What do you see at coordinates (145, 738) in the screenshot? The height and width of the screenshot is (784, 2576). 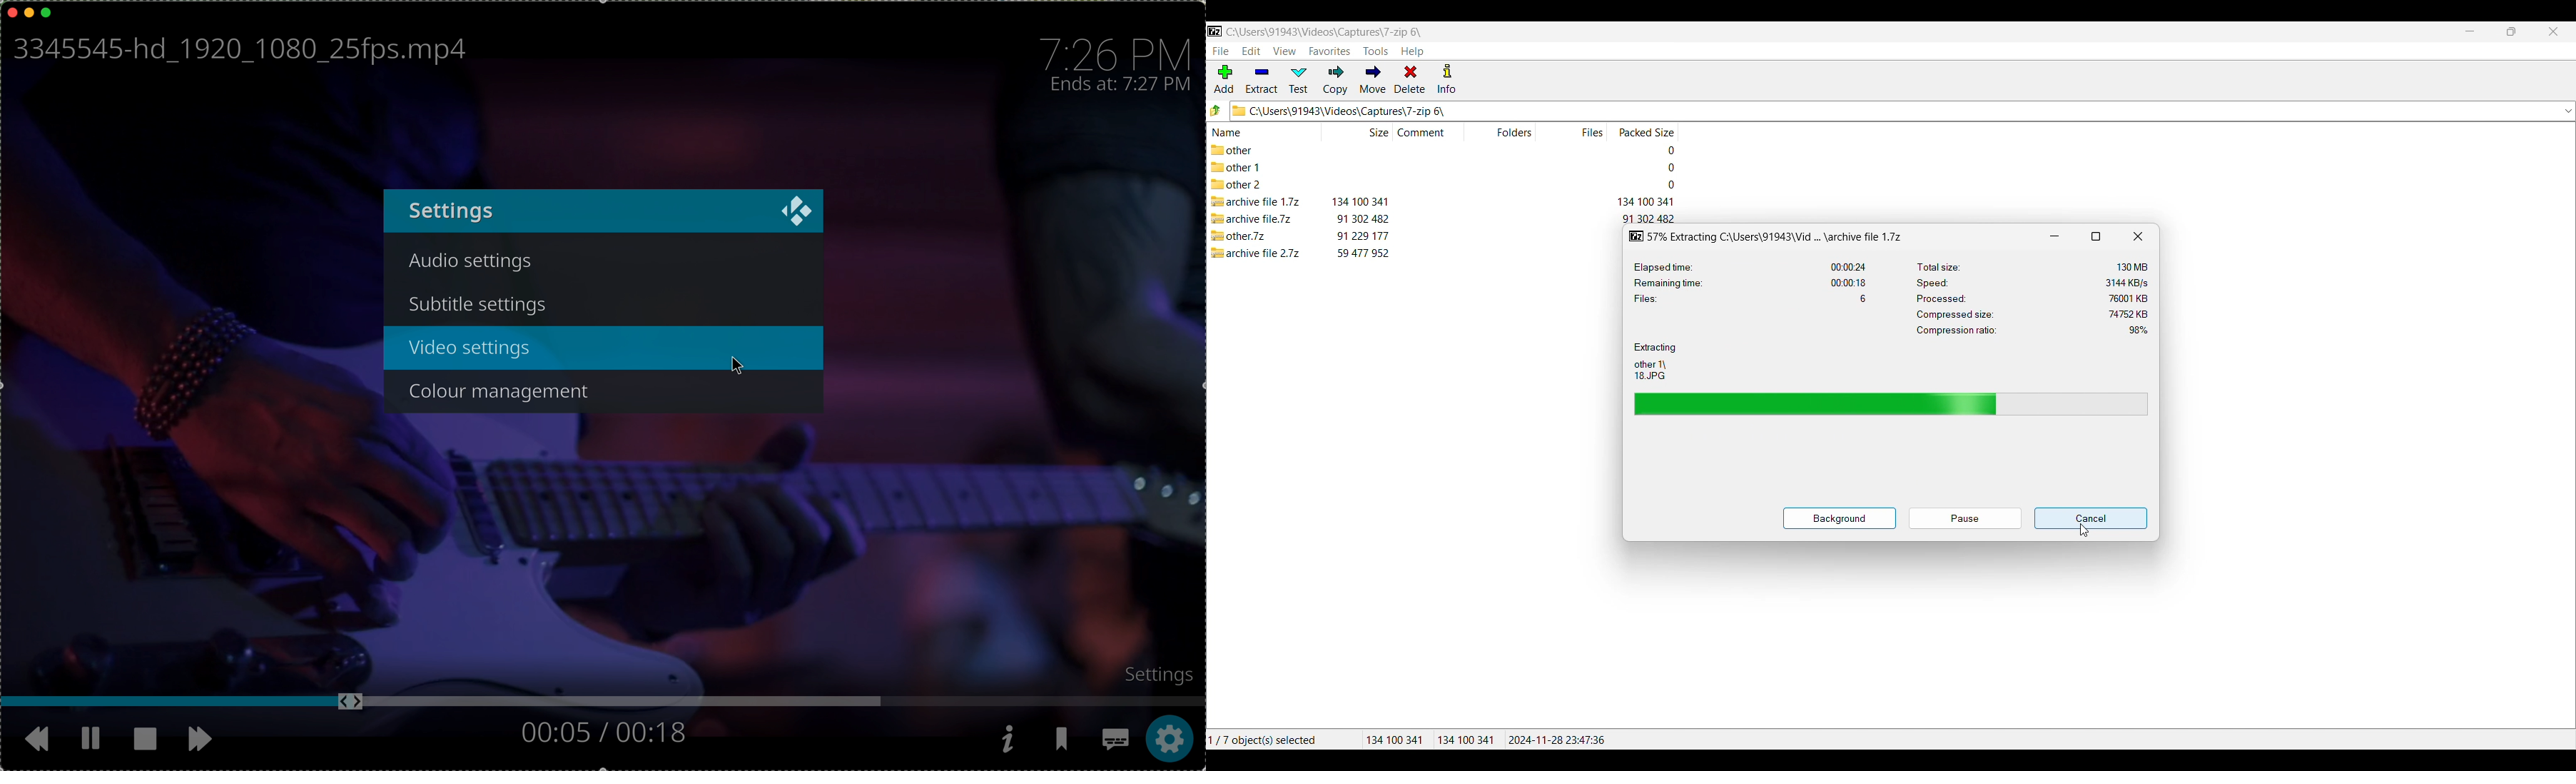 I see `stop` at bounding box center [145, 738].